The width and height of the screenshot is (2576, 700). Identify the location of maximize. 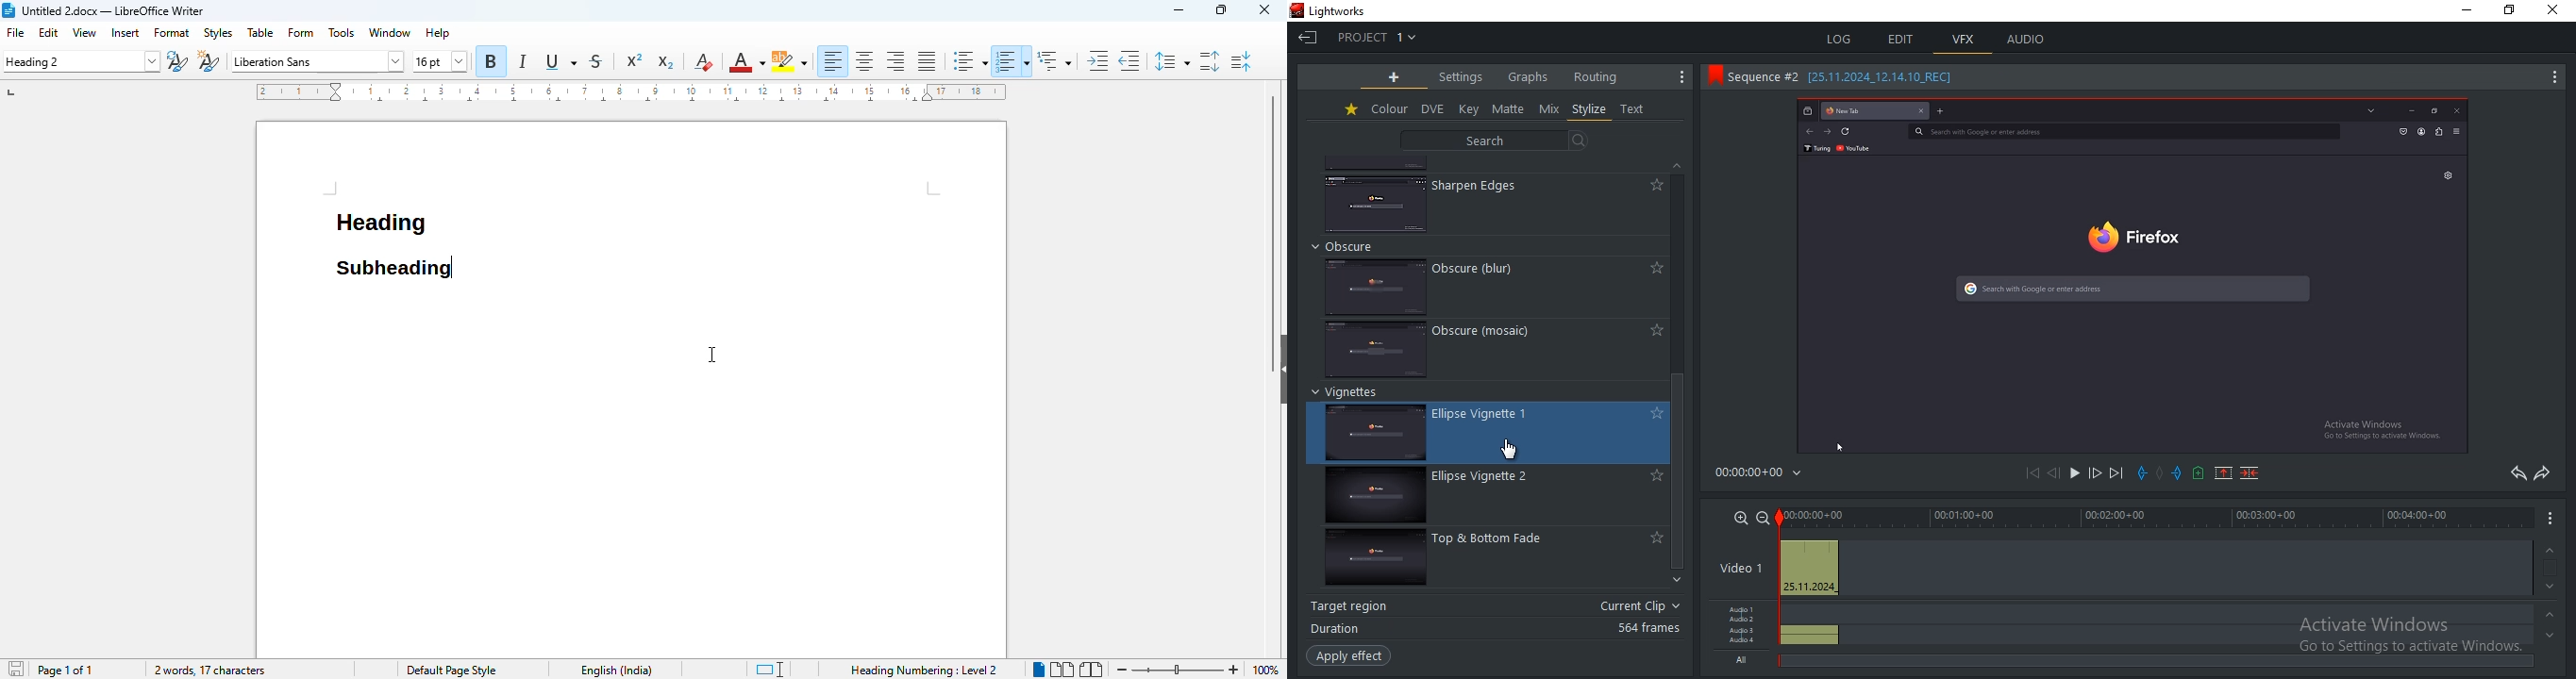
(1221, 8).